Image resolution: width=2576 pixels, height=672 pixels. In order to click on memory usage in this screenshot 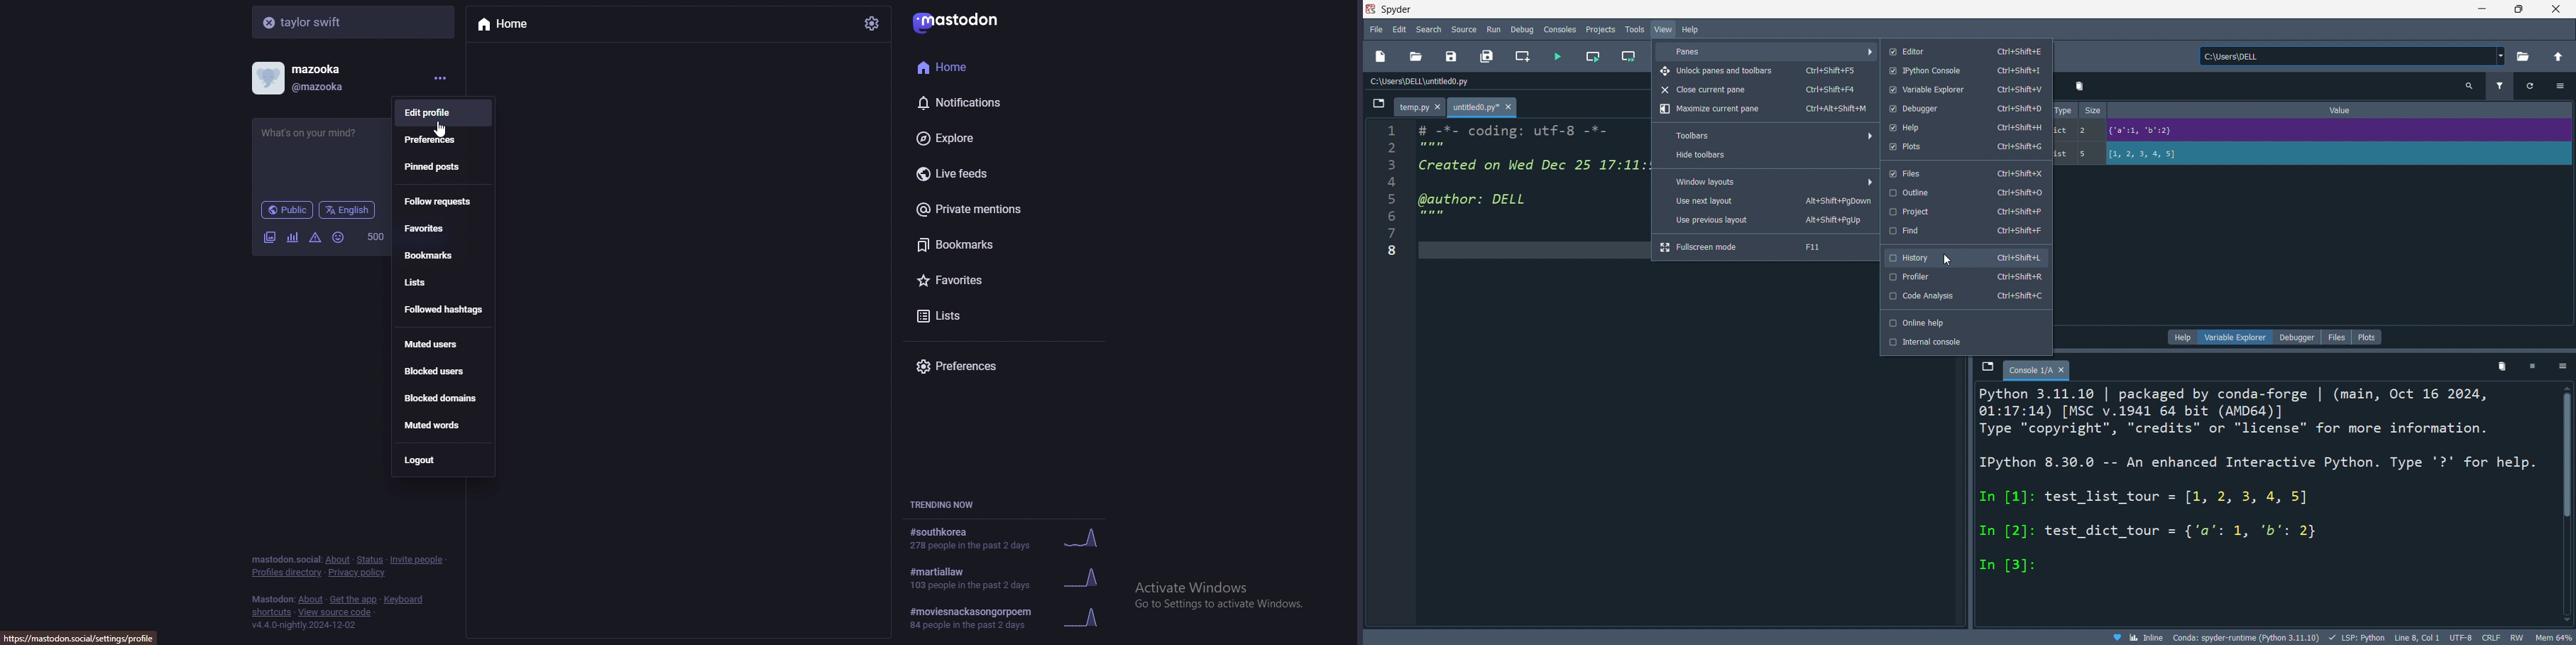, I will do `click(2553, 637)`.